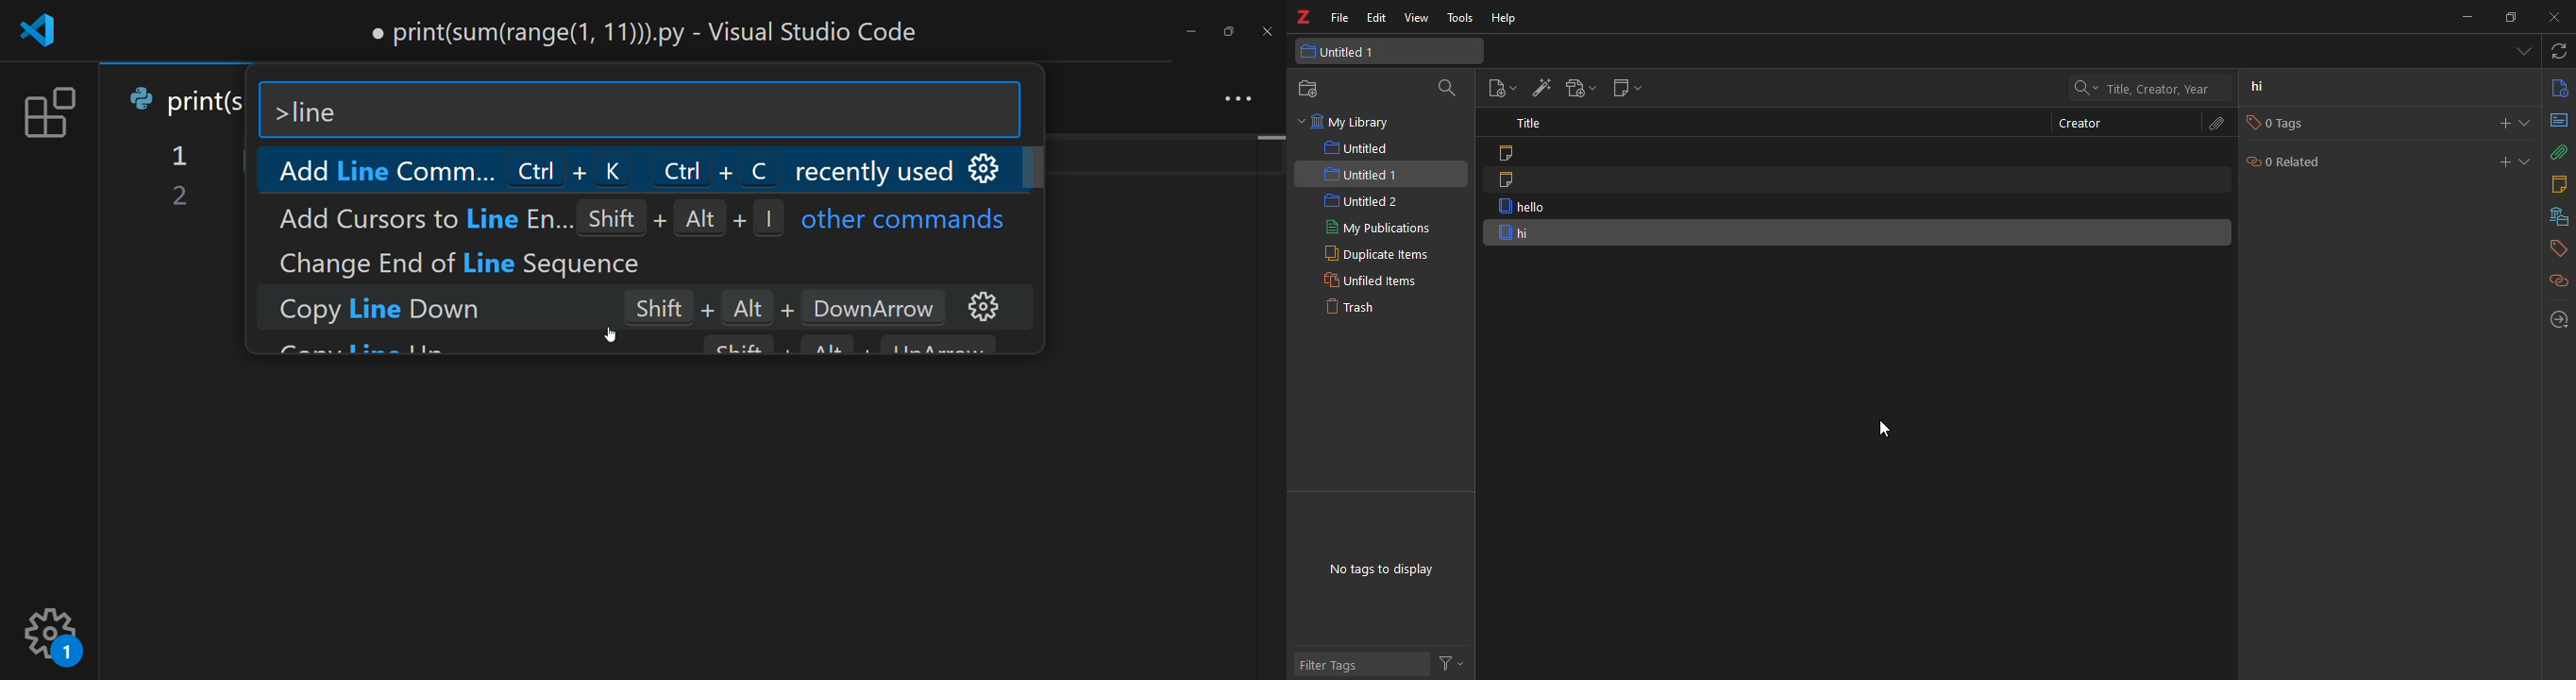 The width and height of the screenshot is (2576, 700). Describe the element at coordinates (991, 168) in the screenshot. I see `option setting` at that location.